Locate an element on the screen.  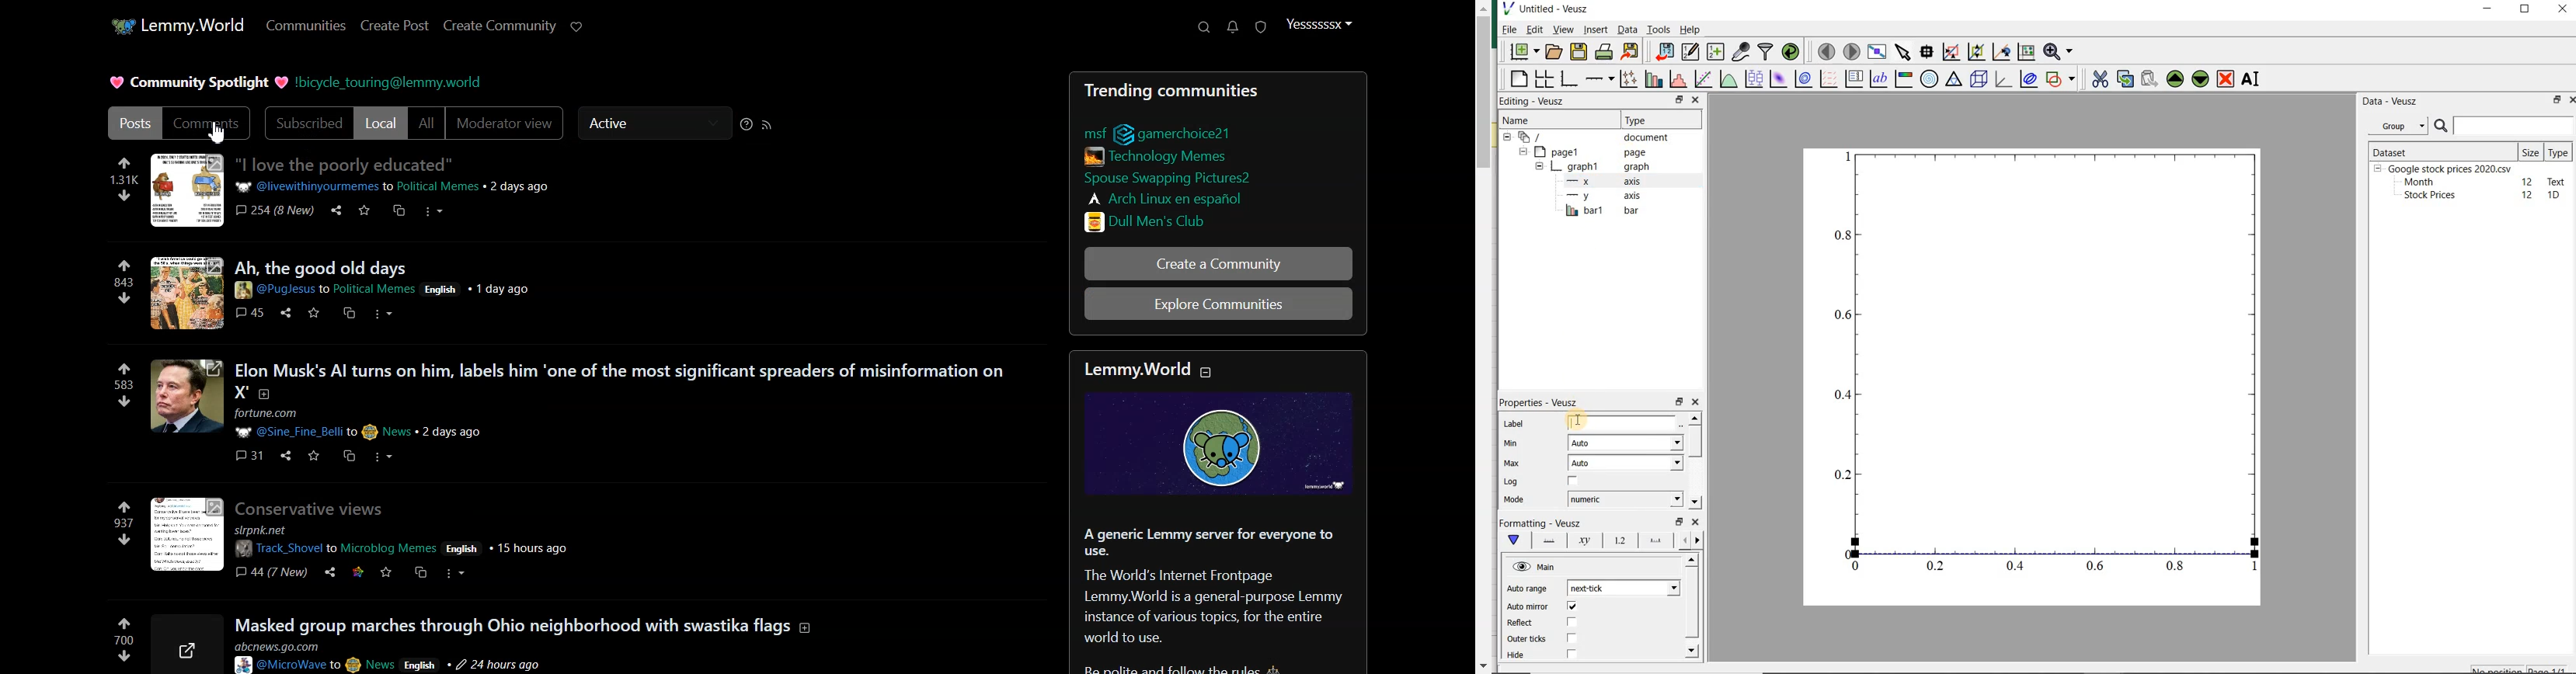
Create Post is located at coordinates (395, 25).